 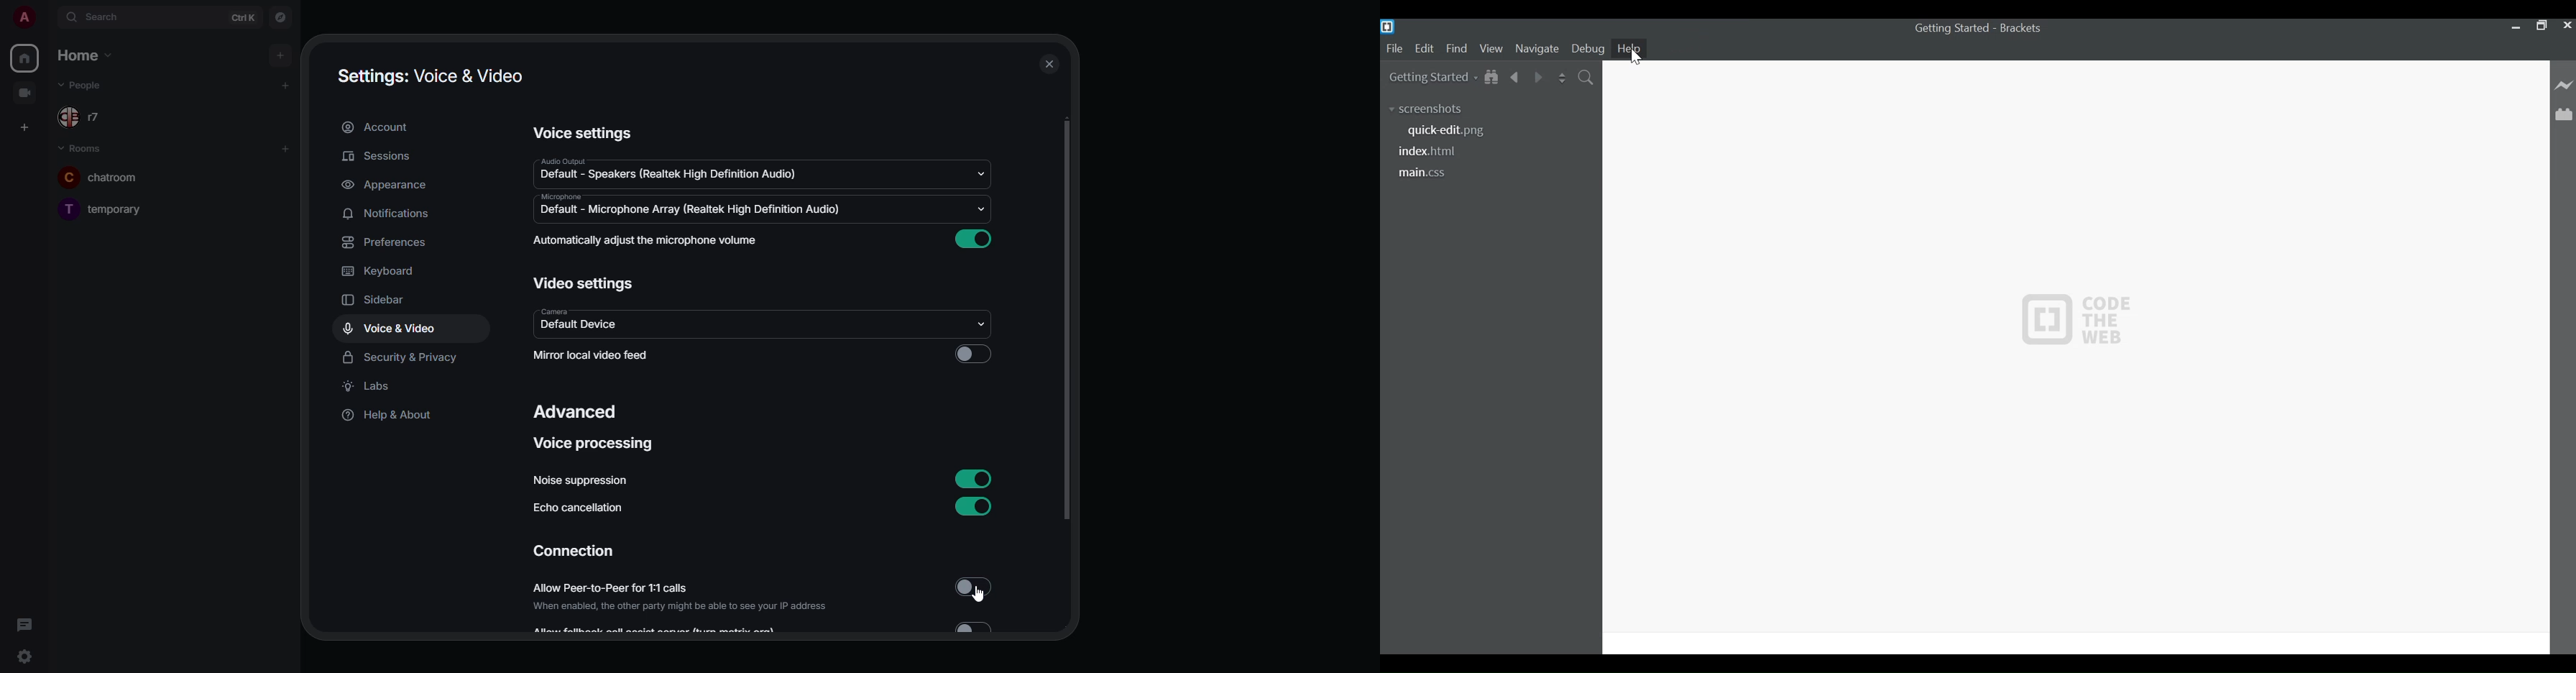 I want to click on settings voice & video, so click(x=430, y=77).